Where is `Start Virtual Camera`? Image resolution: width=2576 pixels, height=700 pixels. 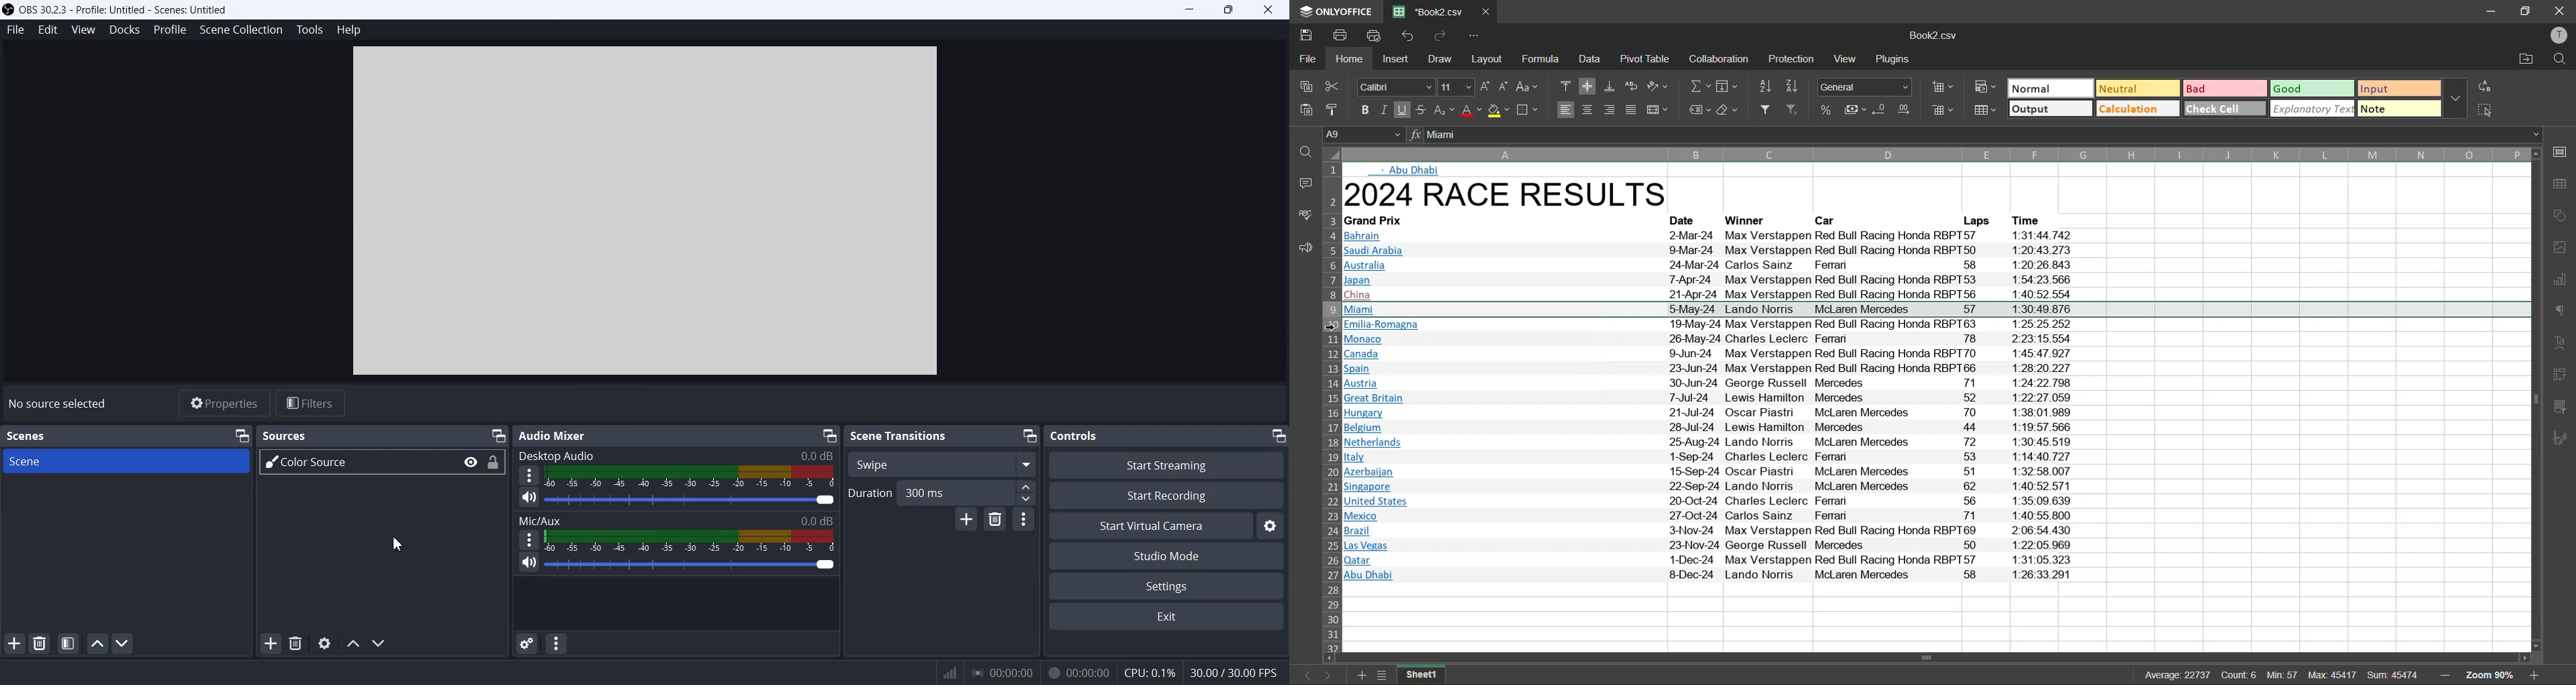 Start Virtual Camera is located at coordinates (1150, 525).